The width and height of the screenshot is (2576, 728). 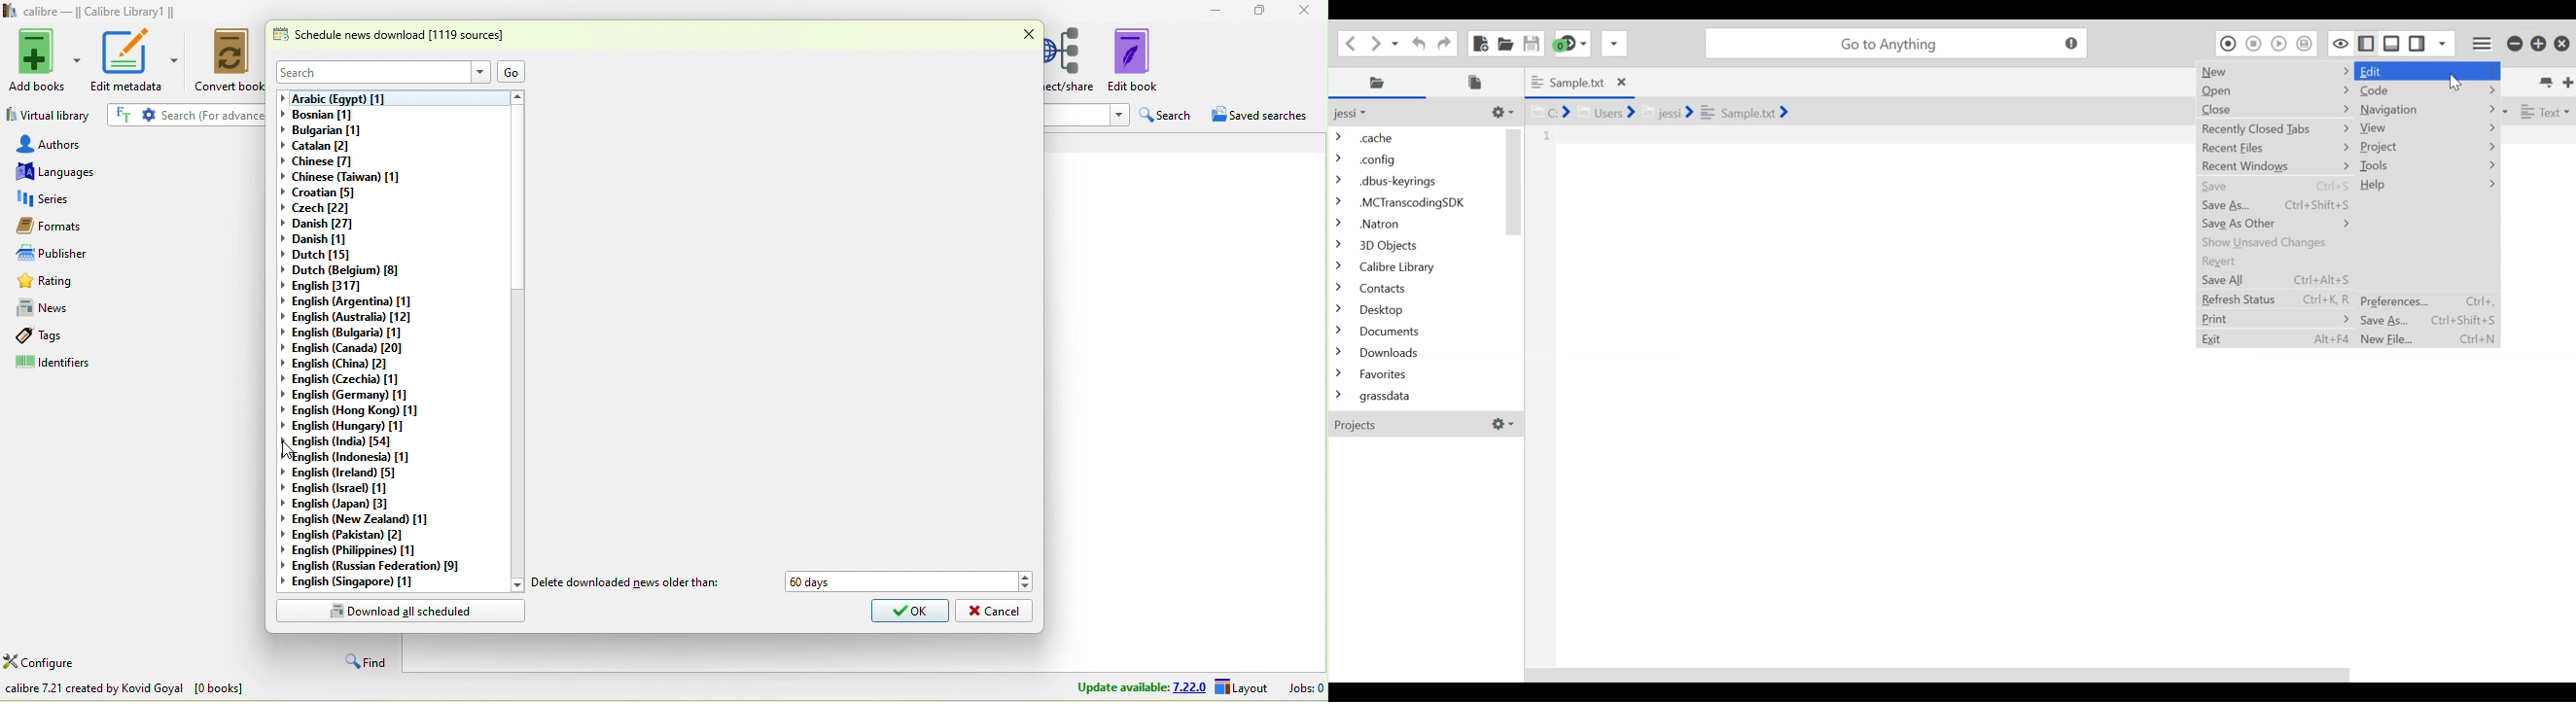 I want to click on search {for advanced search click the gear icon to the left], so click(x=193, y=114).